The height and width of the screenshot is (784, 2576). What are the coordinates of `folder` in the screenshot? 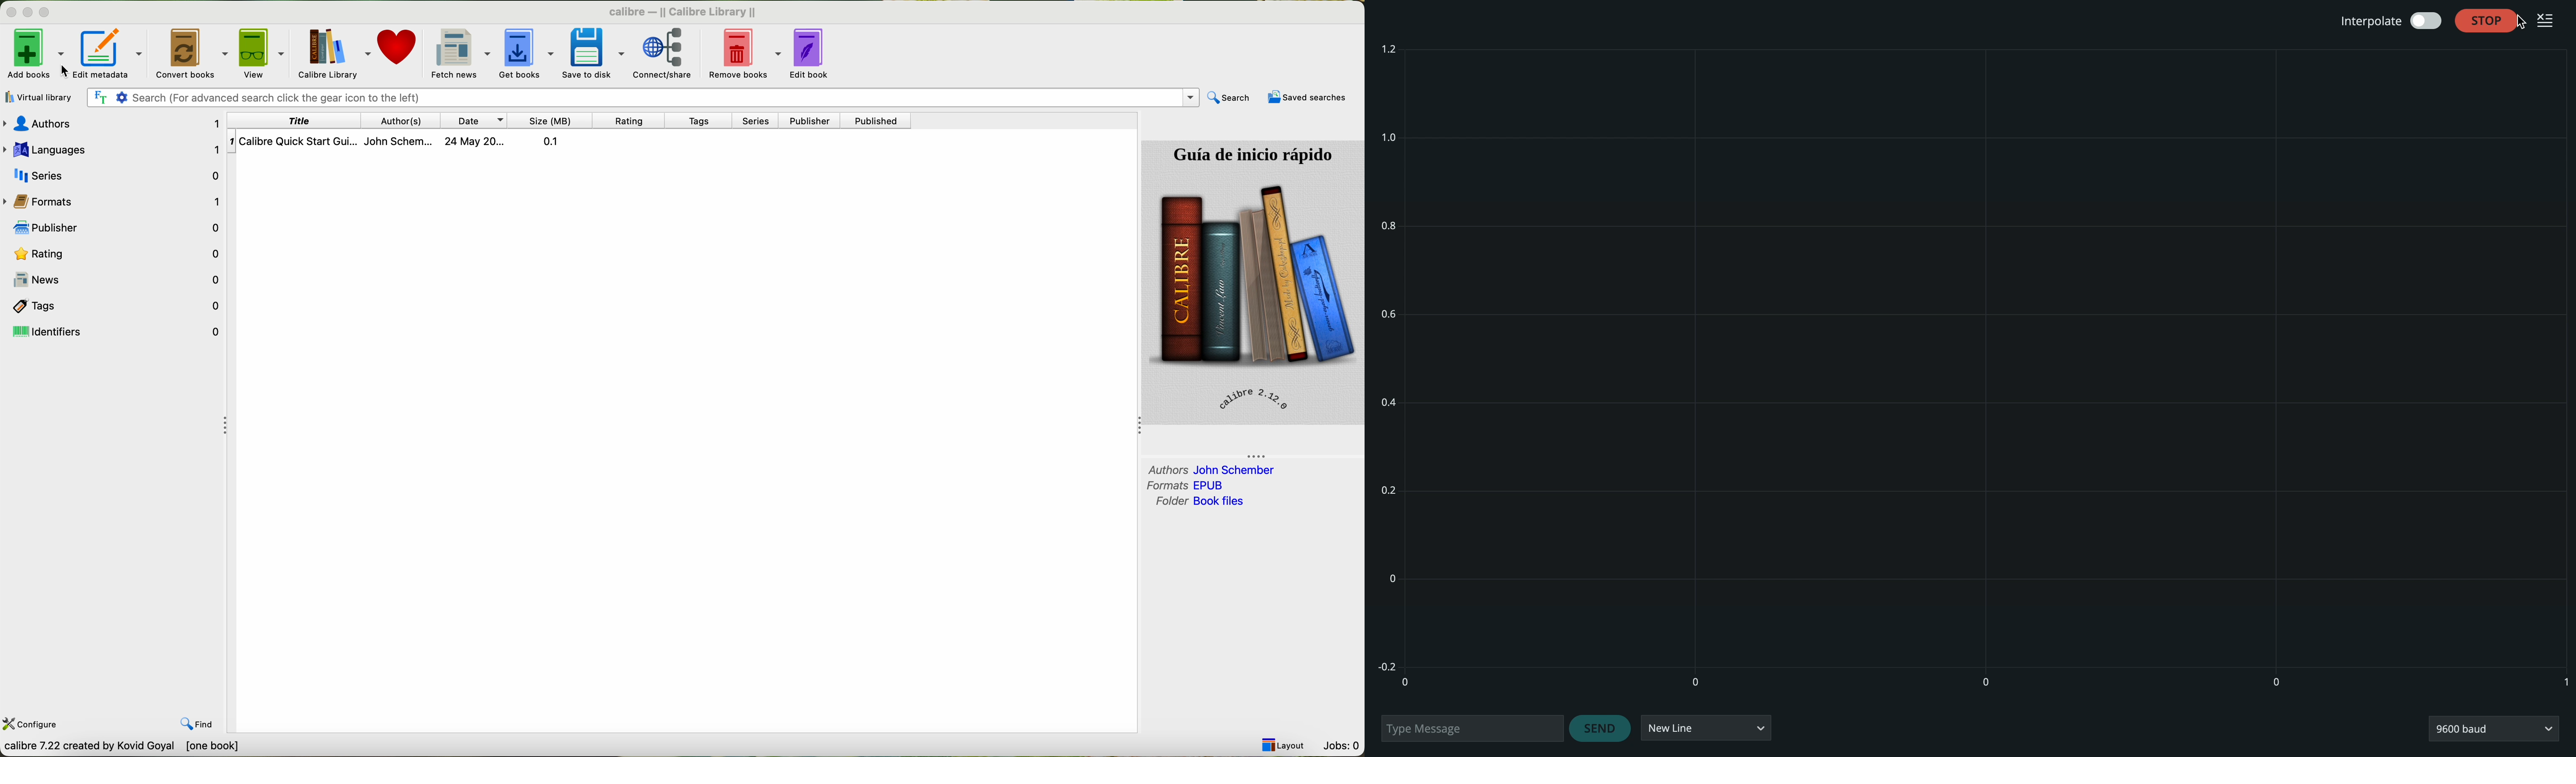 It's located at (1199, 502).